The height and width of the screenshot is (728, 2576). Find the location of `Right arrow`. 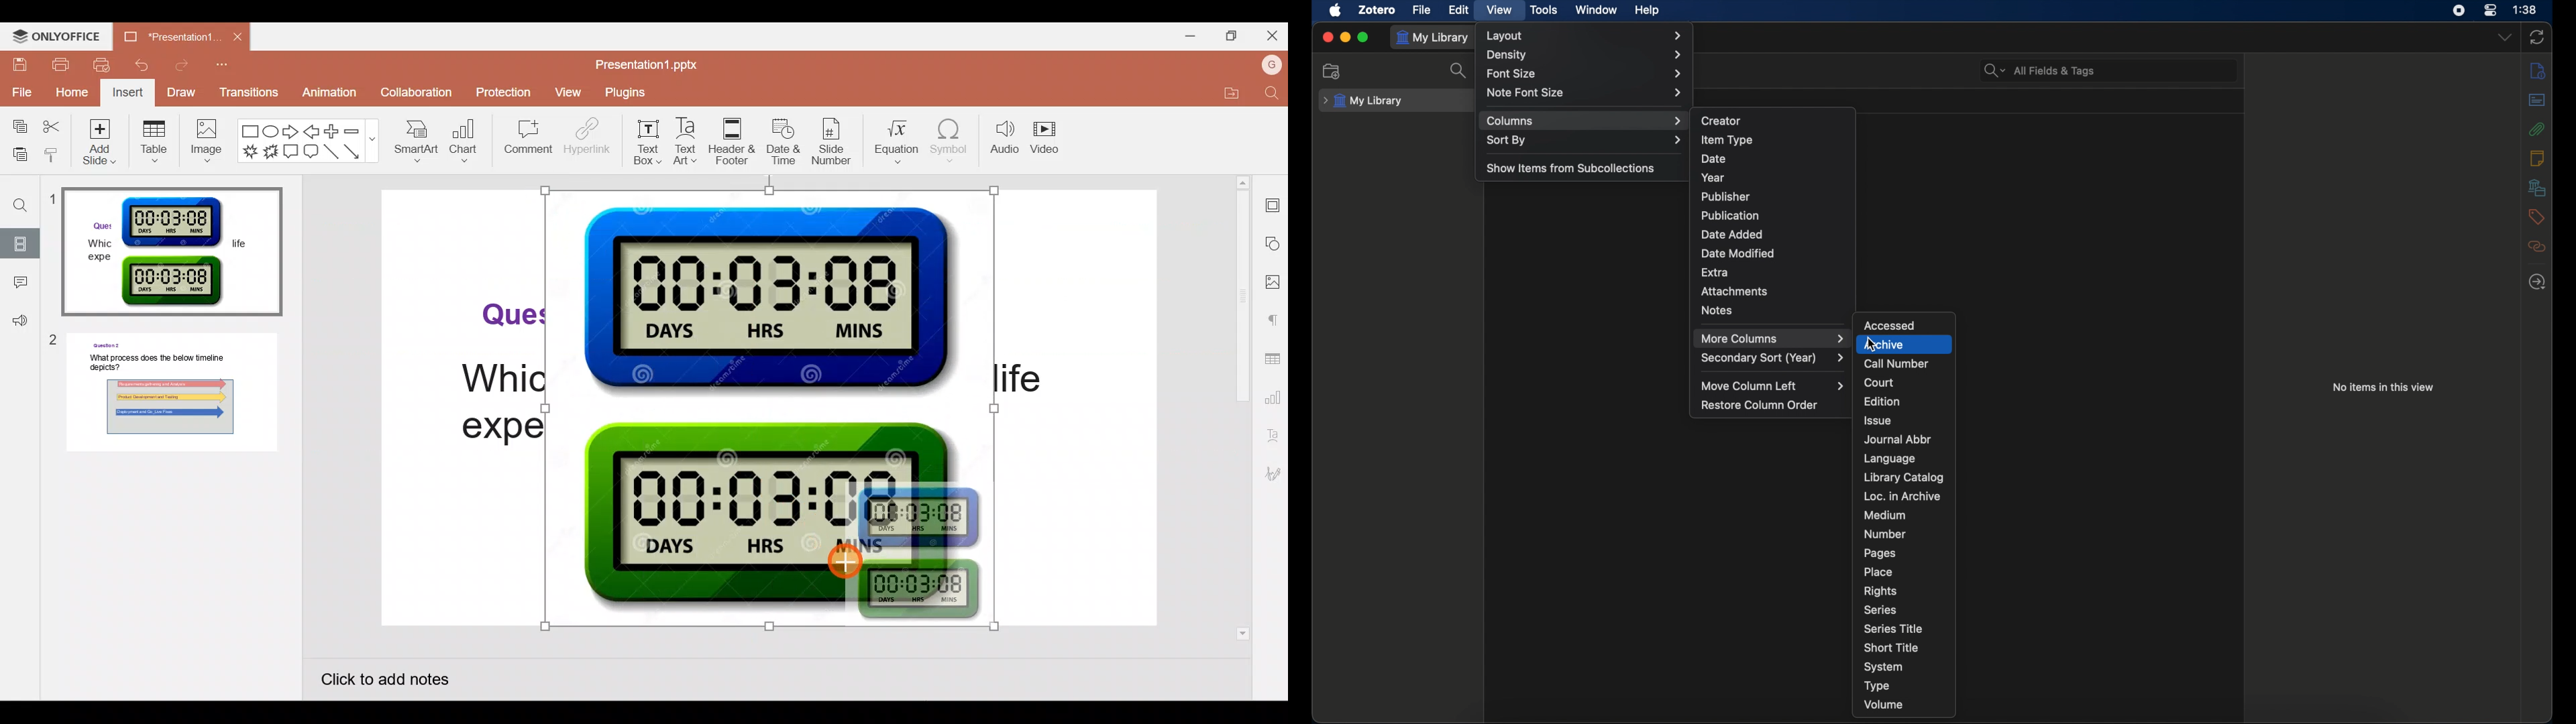

Right arrow is located at coordinates (292, 133).